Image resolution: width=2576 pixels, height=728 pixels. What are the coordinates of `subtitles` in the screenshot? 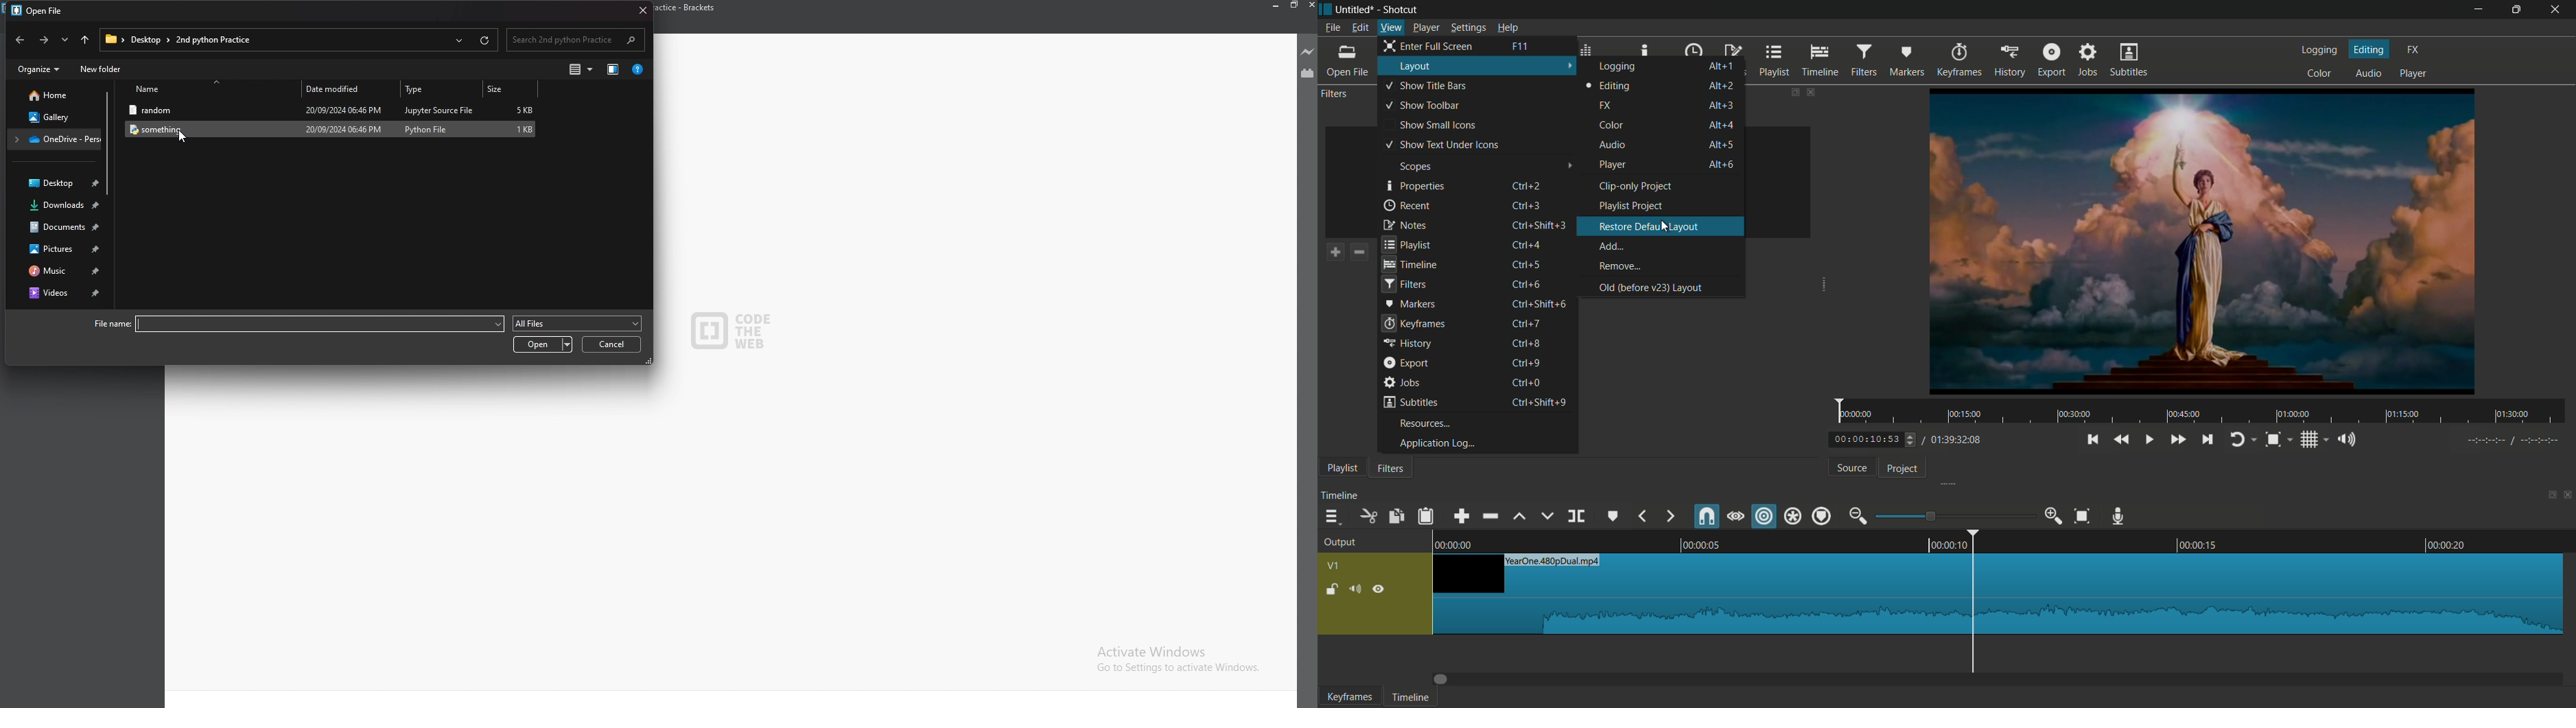 It's located at (2129, 61).